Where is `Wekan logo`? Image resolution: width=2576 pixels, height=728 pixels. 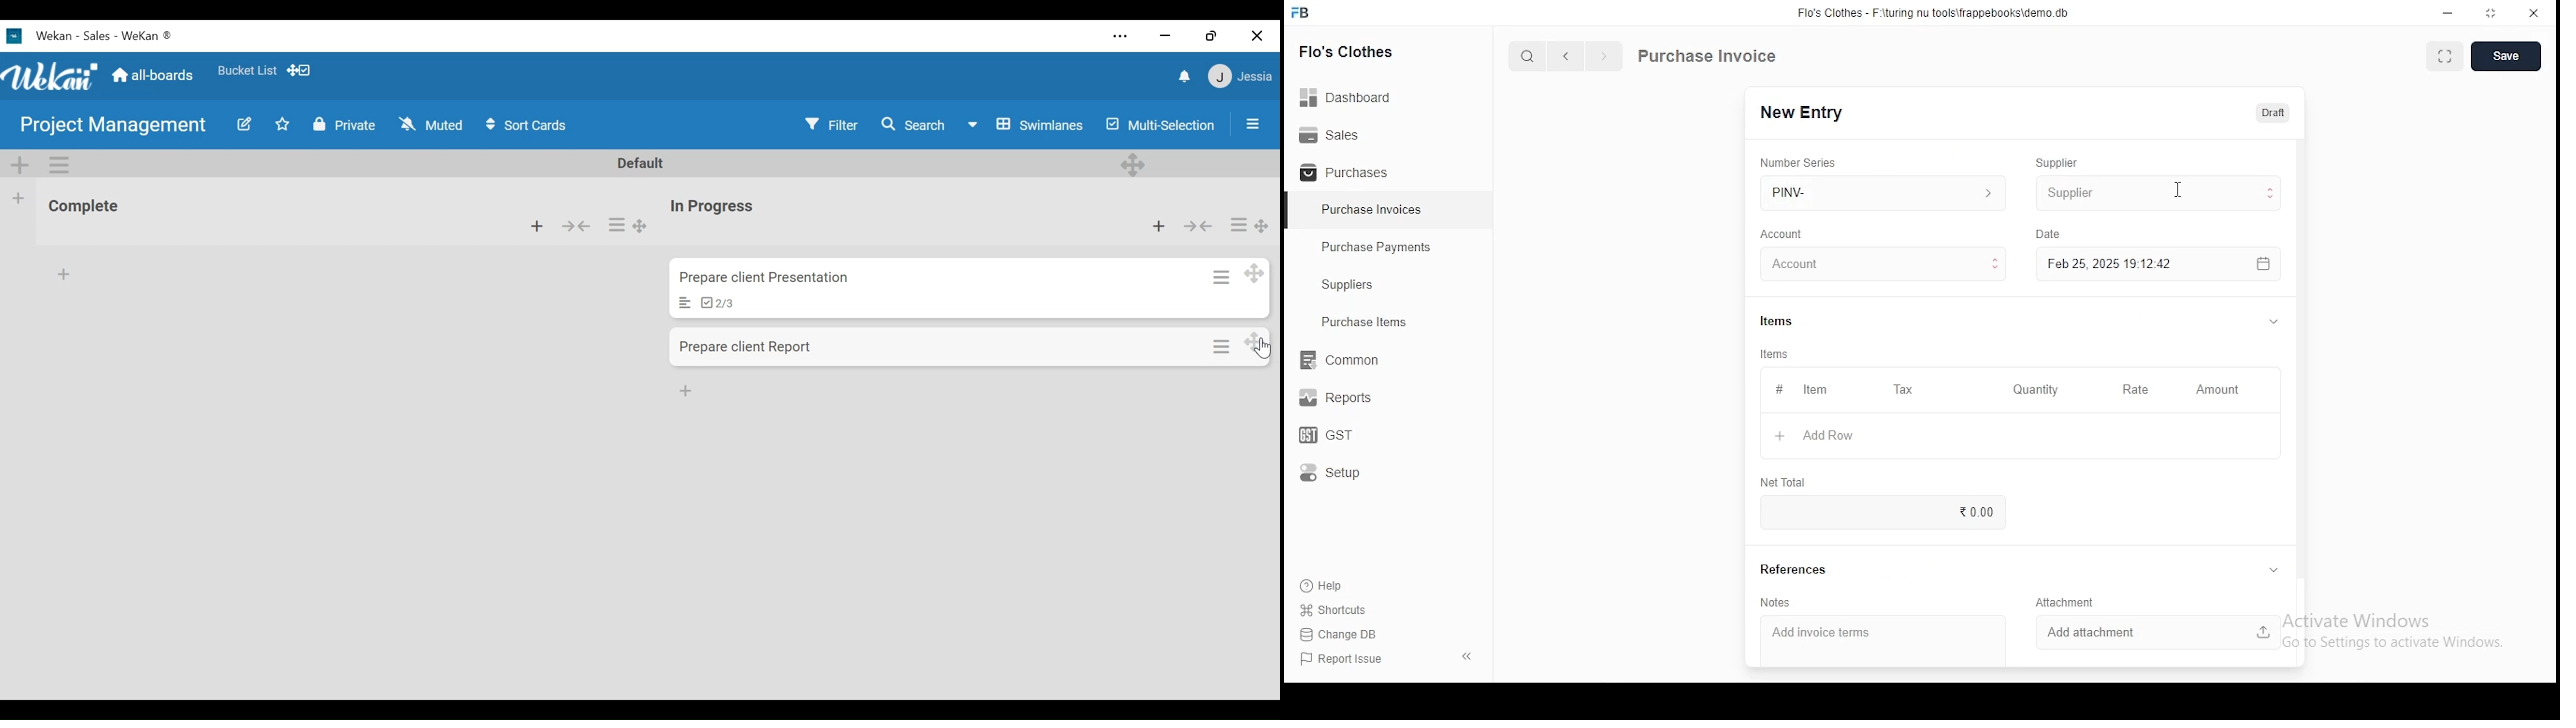 Wekan logo is located at coordinates (52, 77).